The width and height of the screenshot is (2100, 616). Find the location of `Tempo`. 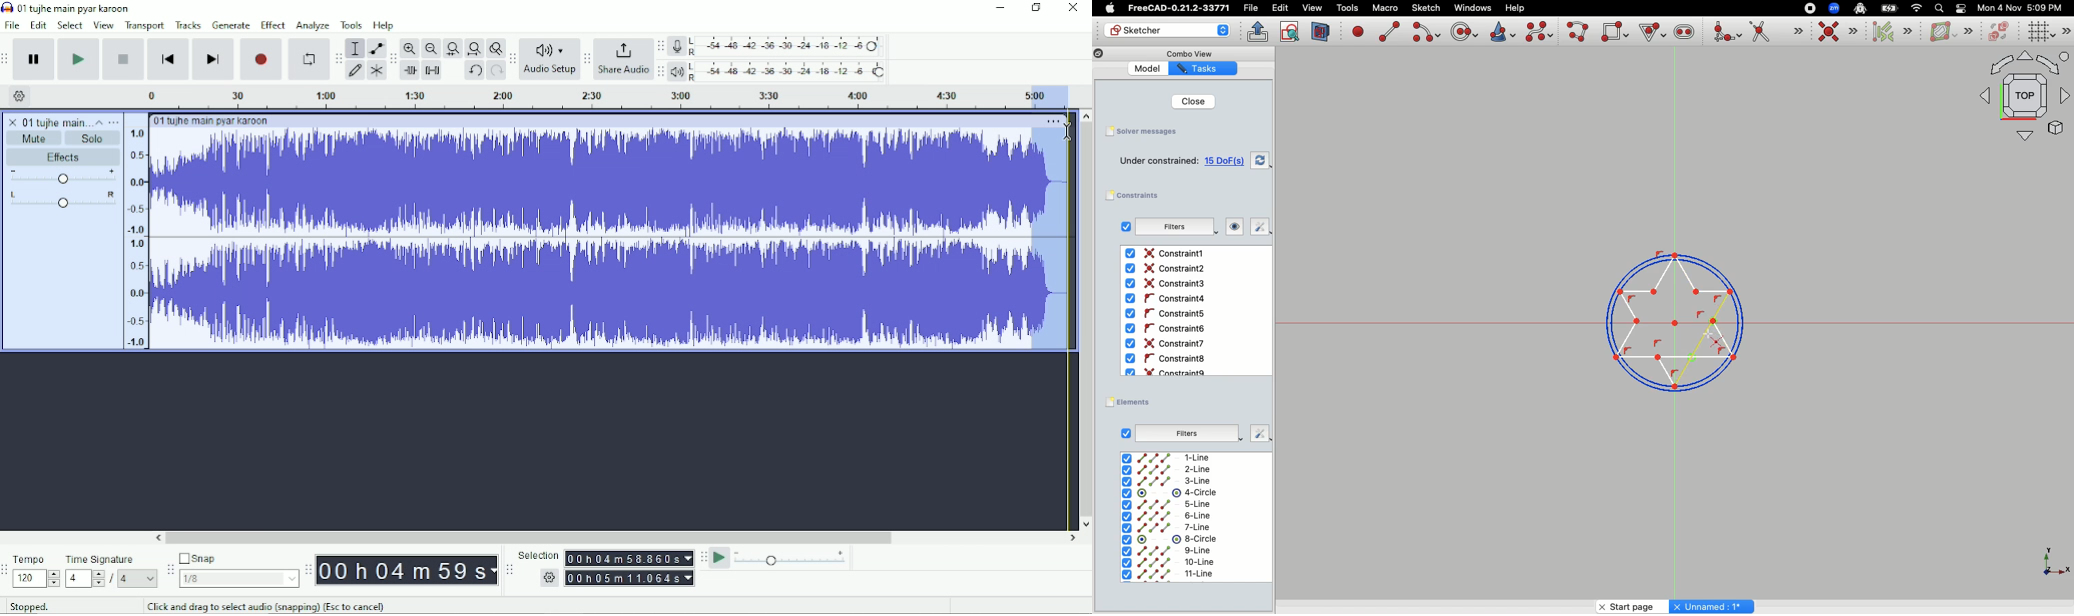

Tempo is located at coordinates (37, 557).